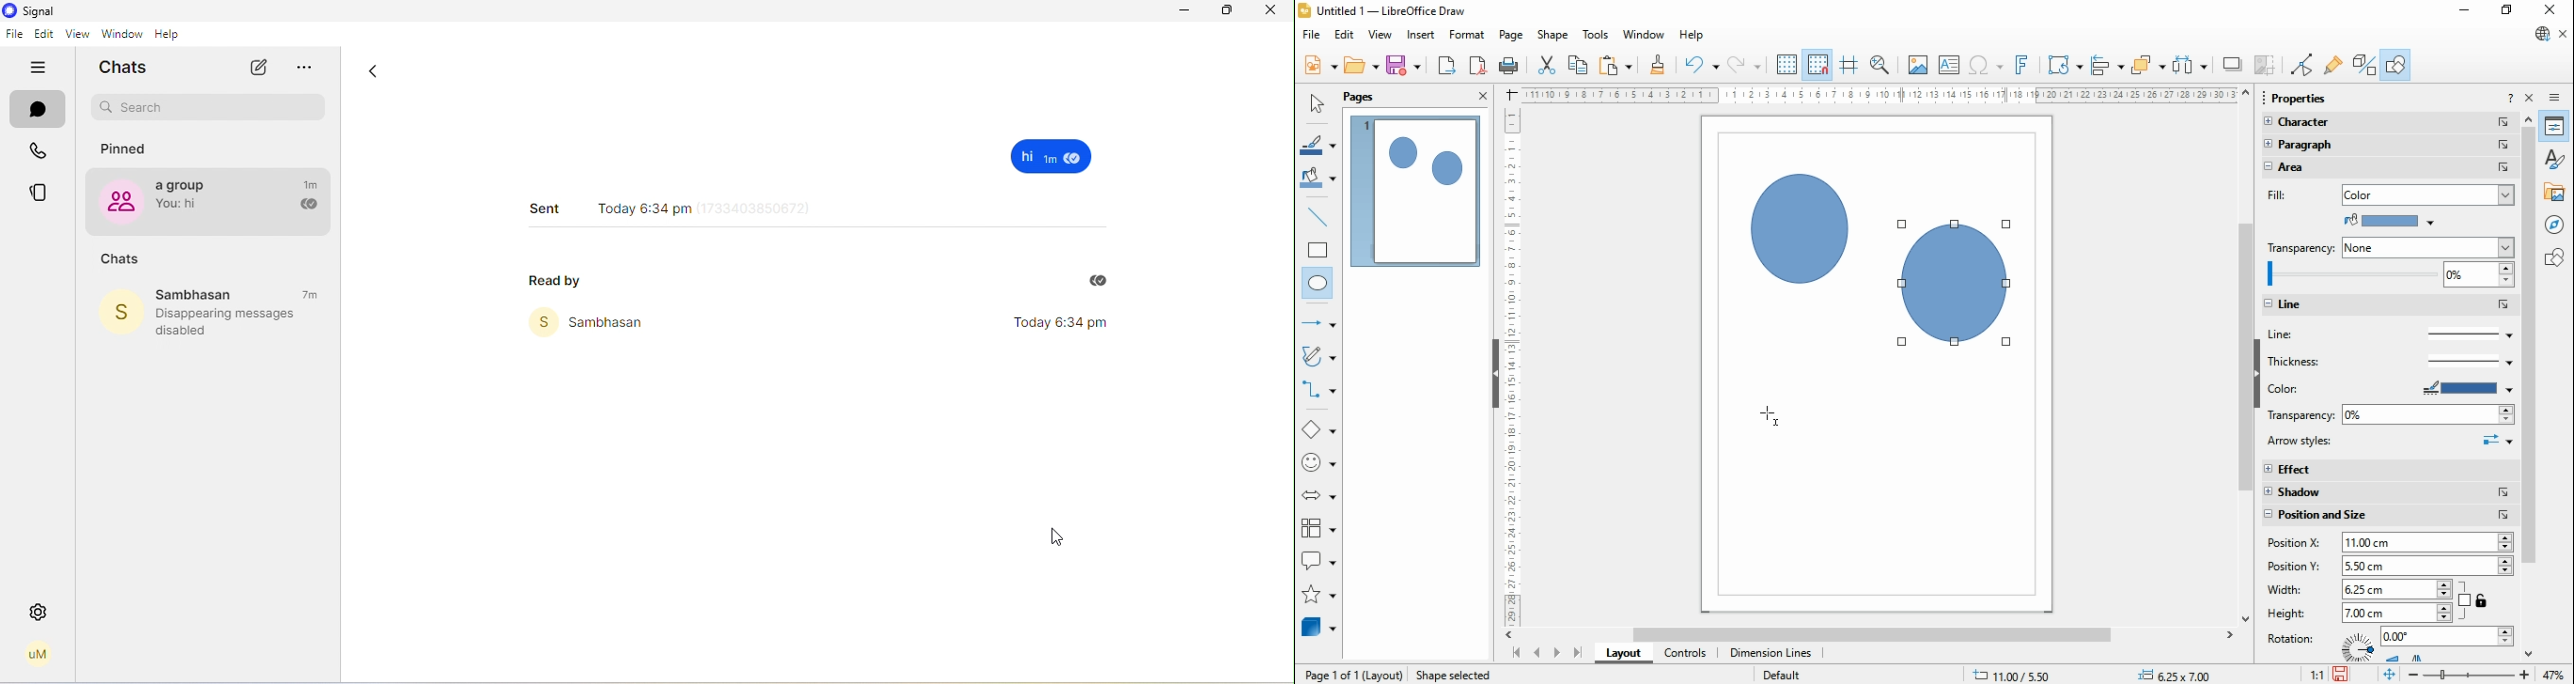 This screenshot has height=700, width=2576. I want to click on stars and banners , so click(1317, 596).